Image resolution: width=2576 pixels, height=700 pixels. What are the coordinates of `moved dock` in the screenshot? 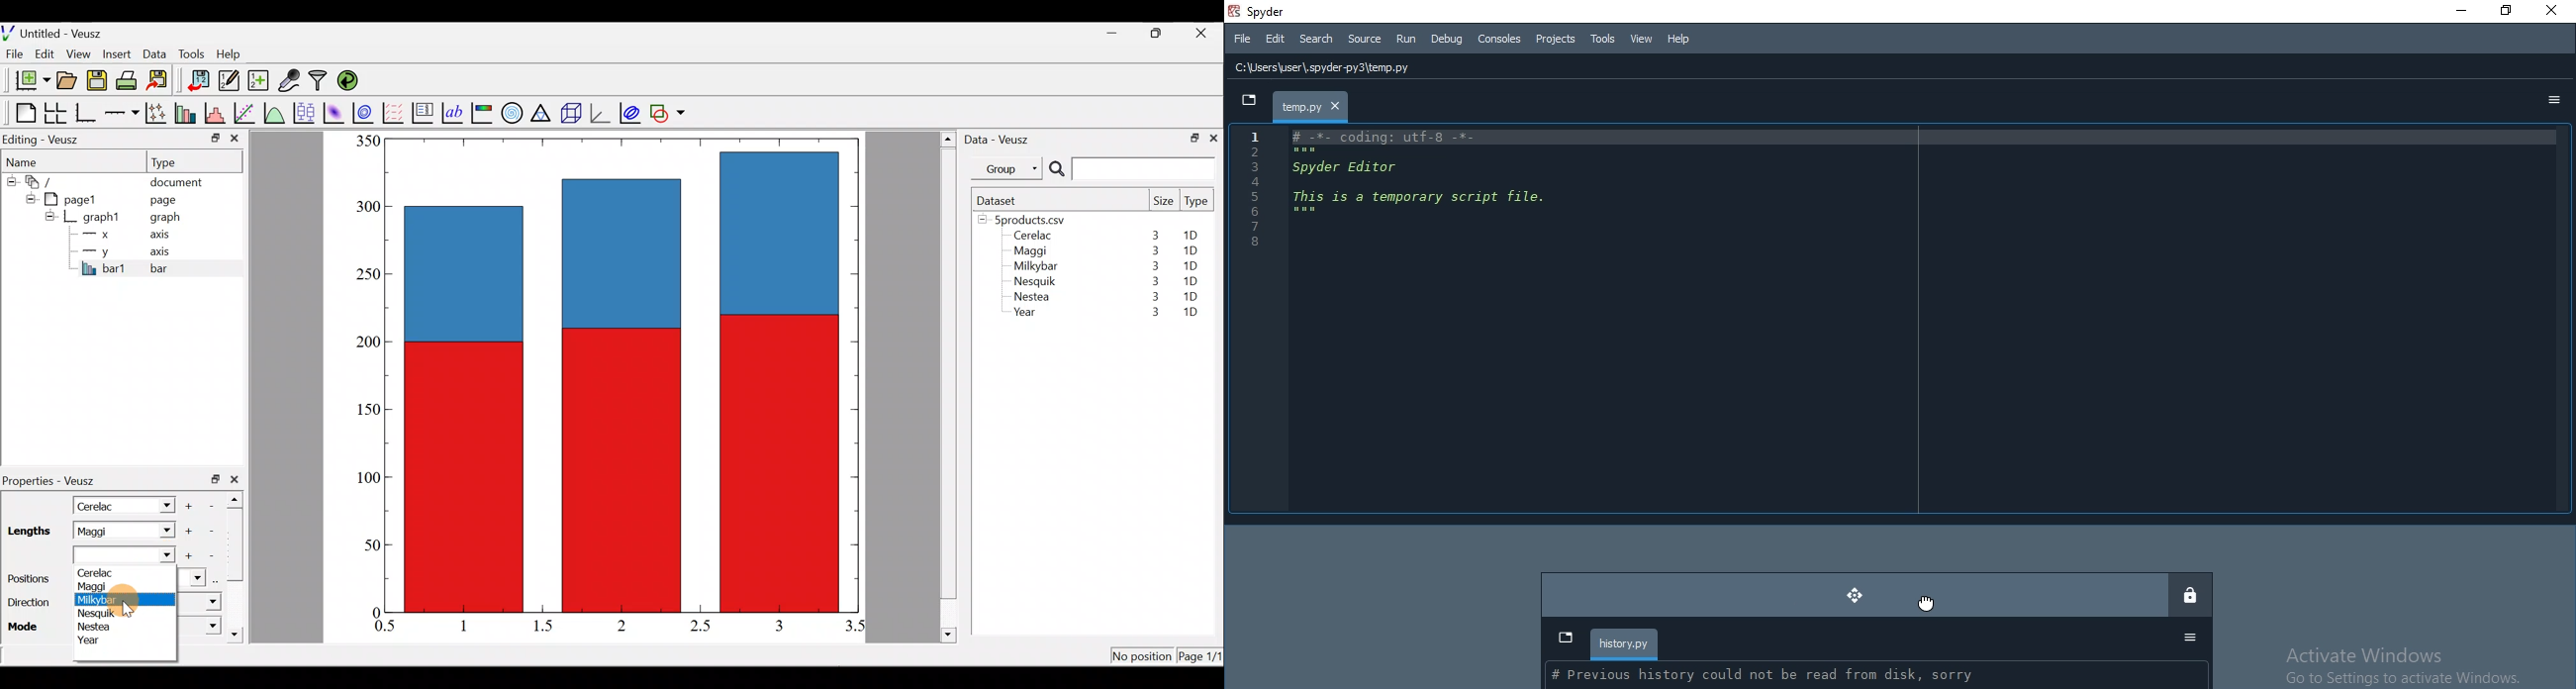 It's located at (1866, 593).